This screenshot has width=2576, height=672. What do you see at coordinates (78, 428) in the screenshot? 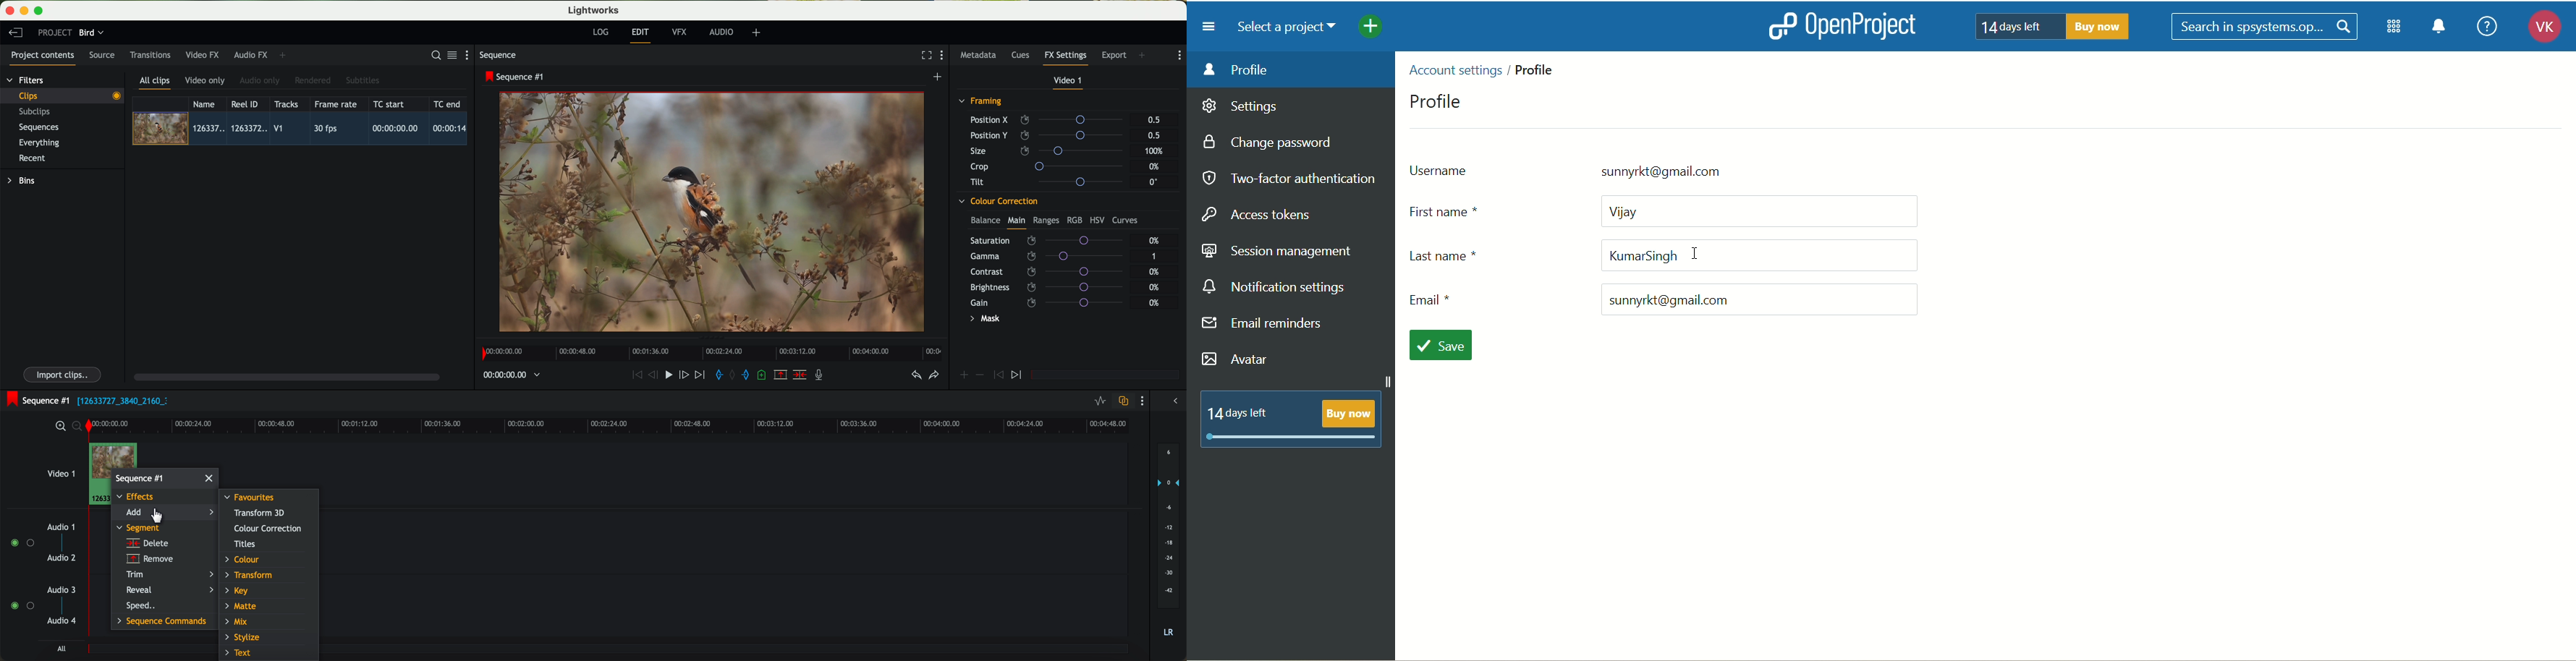
I see `zoom out` at bounding box center [78, 428].